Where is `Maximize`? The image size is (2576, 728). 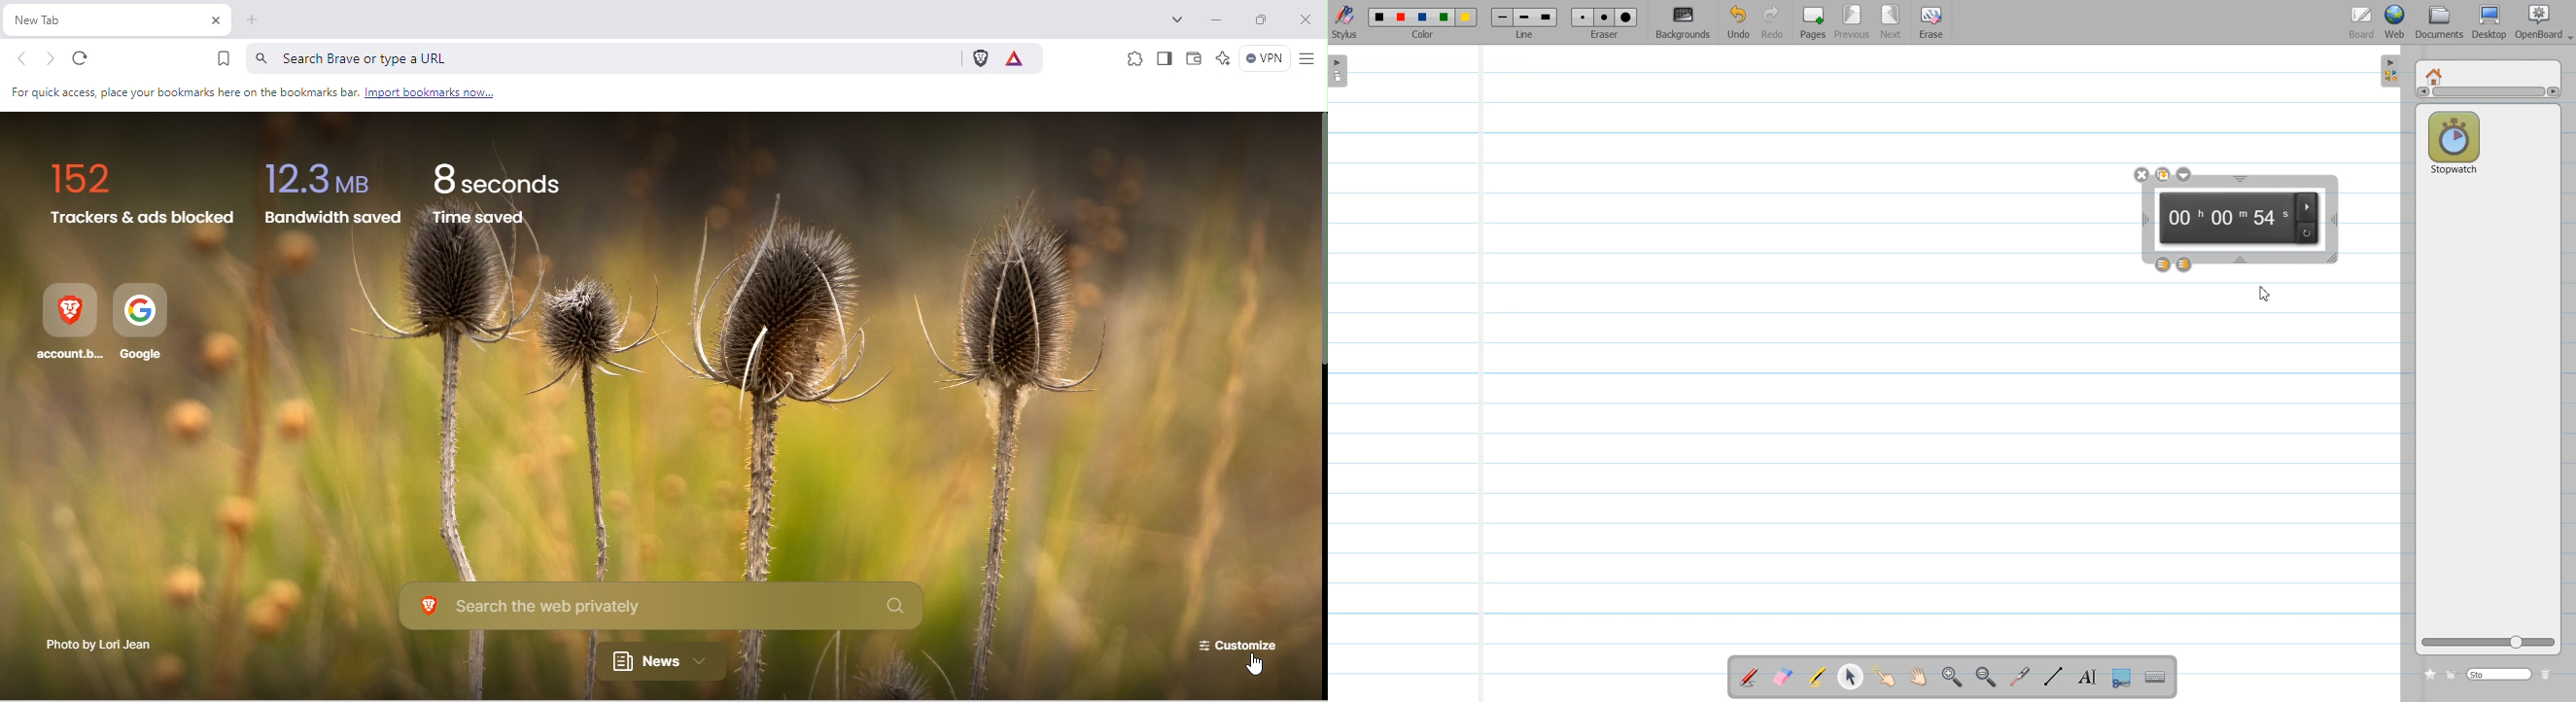 Maximize is located at coordinates (1266, 22).